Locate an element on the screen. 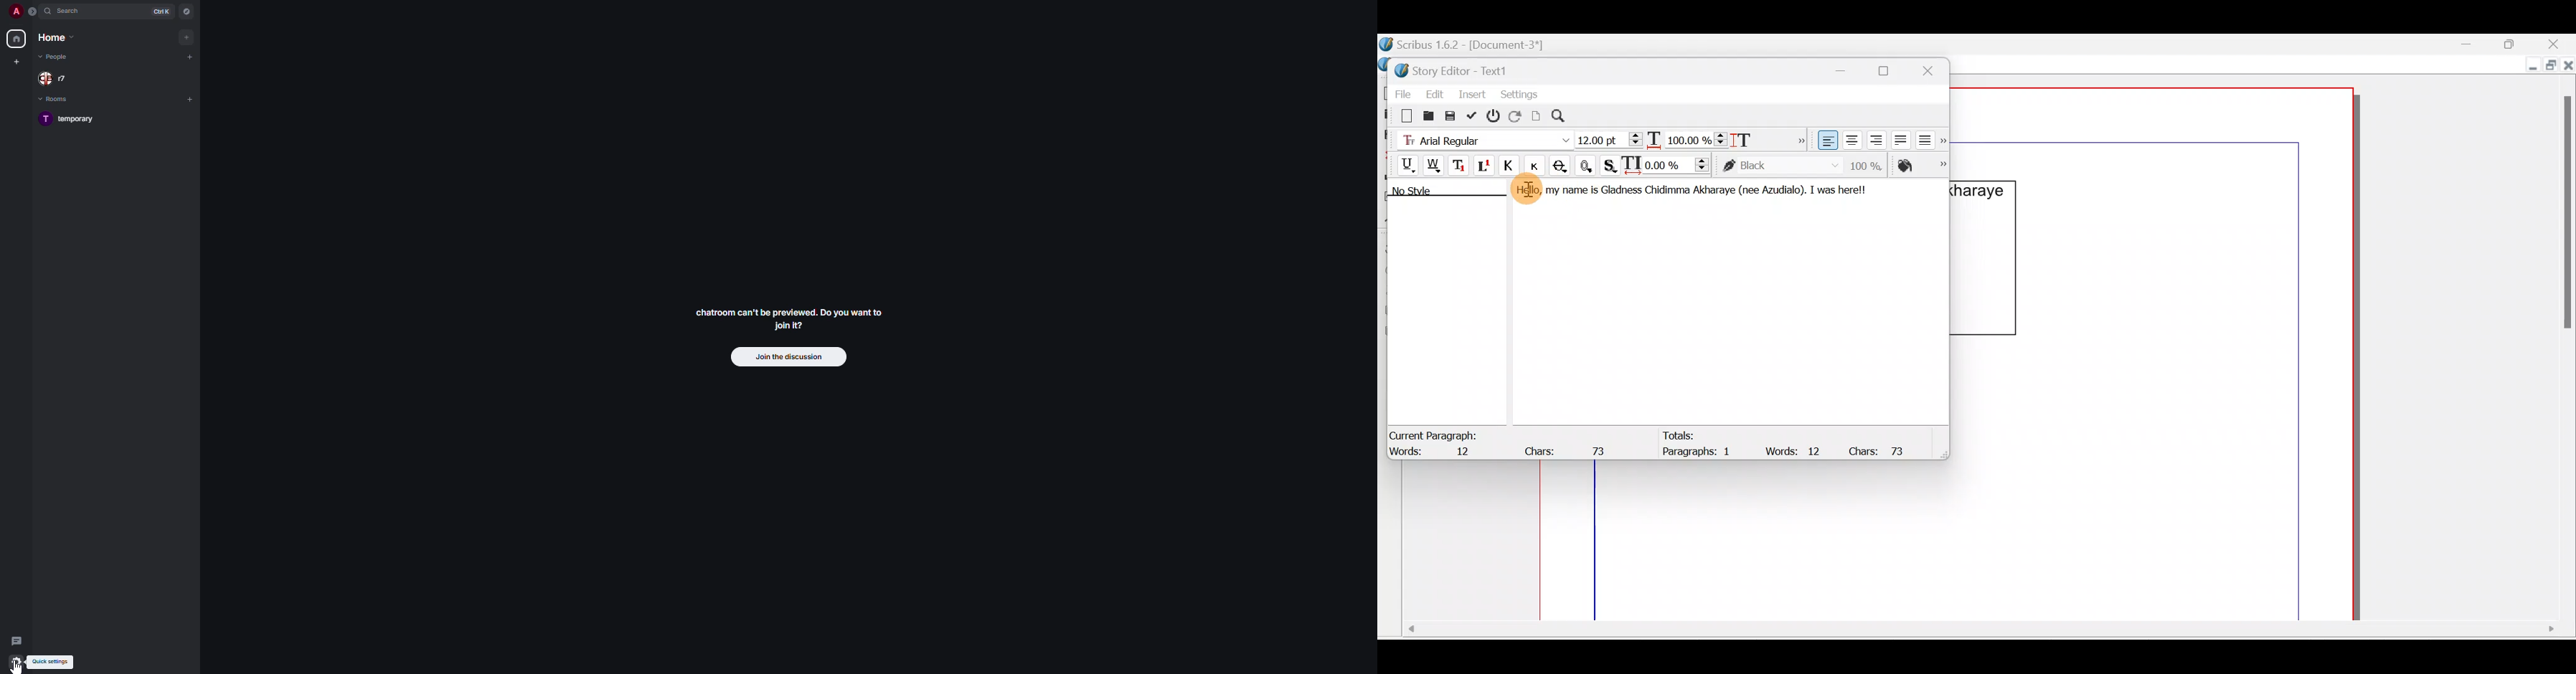 Image resolution: width=2576 pixels, height=700 pixels. Color of text fill is located at coordinates (1921, 165).